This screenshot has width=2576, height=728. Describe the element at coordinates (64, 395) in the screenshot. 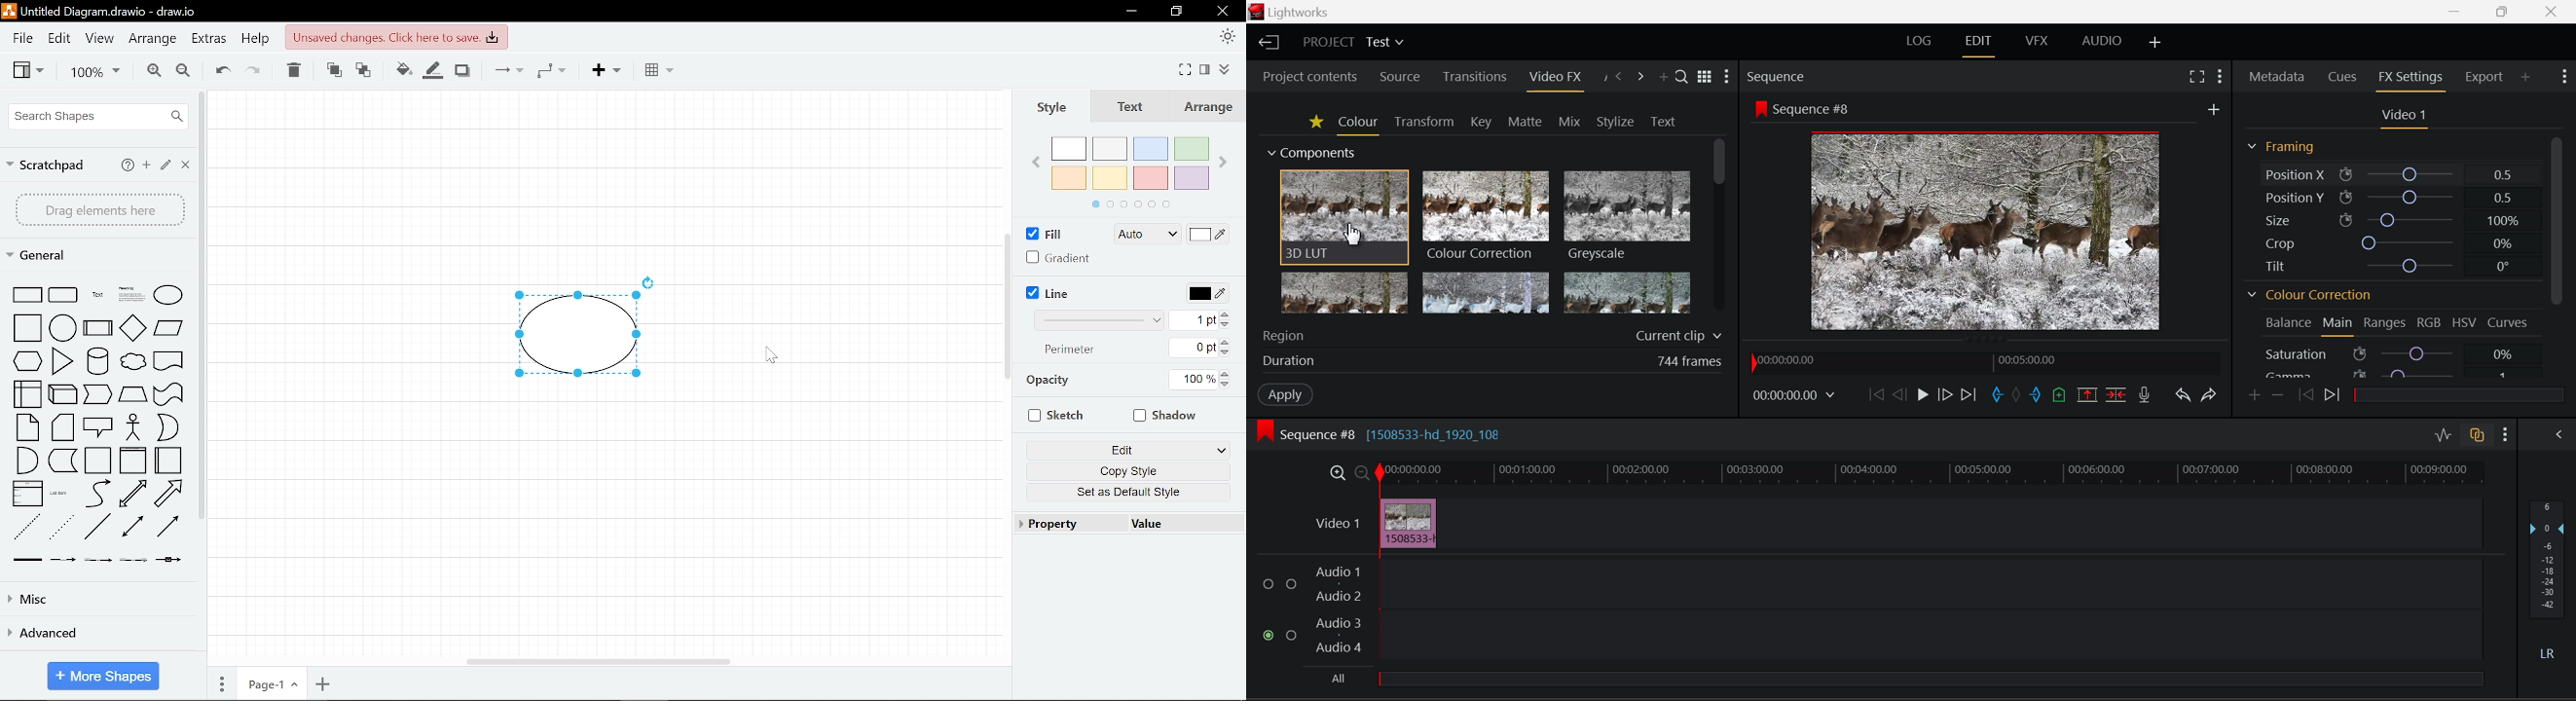

I see `cube` at that location.